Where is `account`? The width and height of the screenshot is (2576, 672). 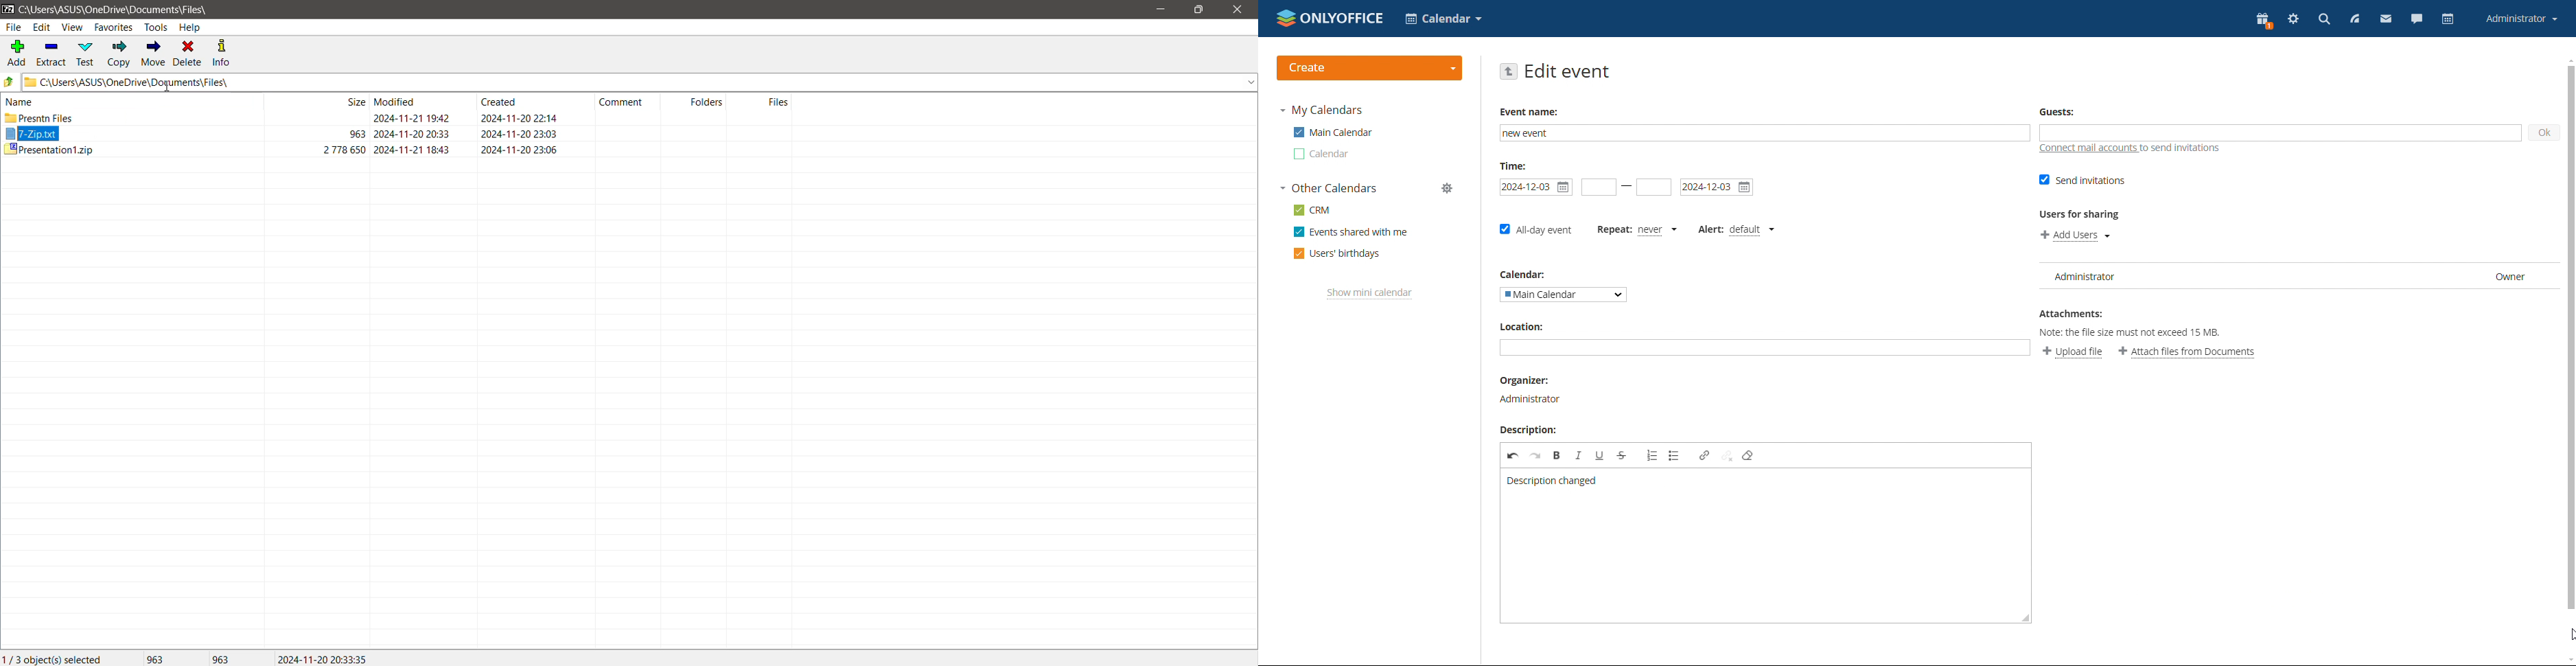
account is located at coordinates (2522, 19).